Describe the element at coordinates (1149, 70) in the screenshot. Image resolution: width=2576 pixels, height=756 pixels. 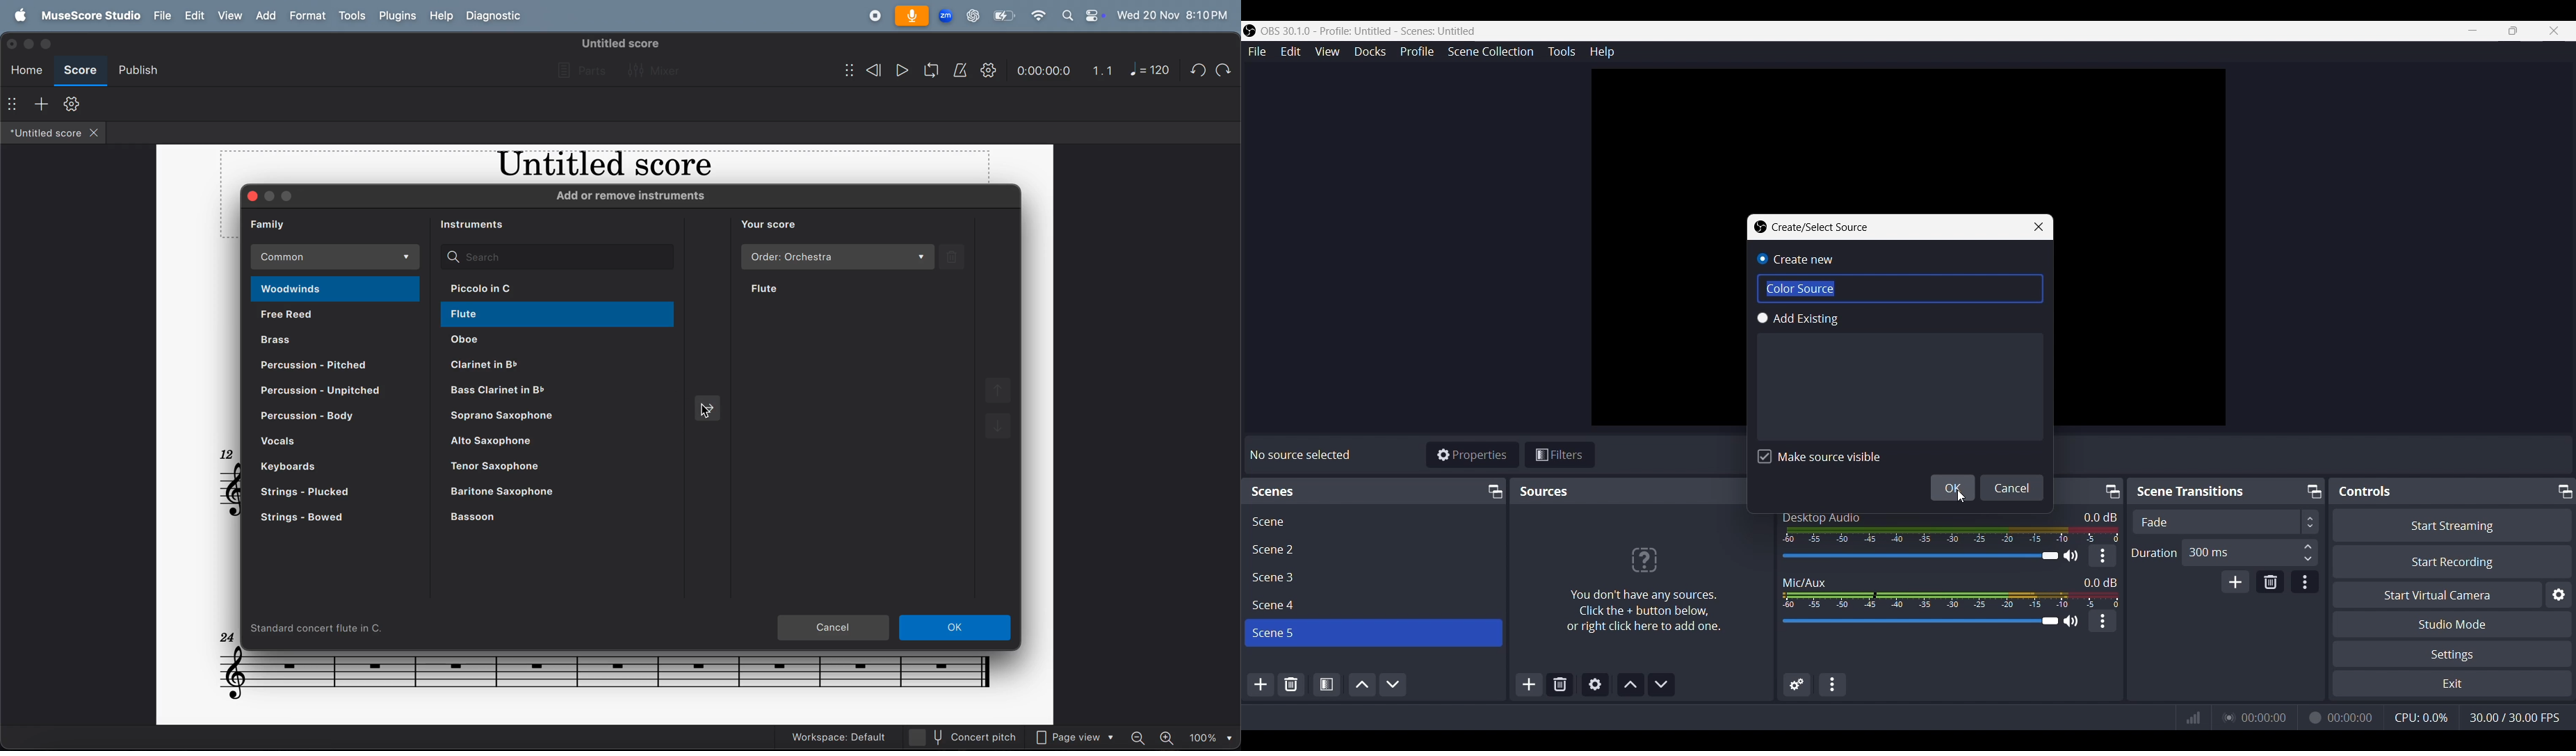
I see `note 120` at that location.